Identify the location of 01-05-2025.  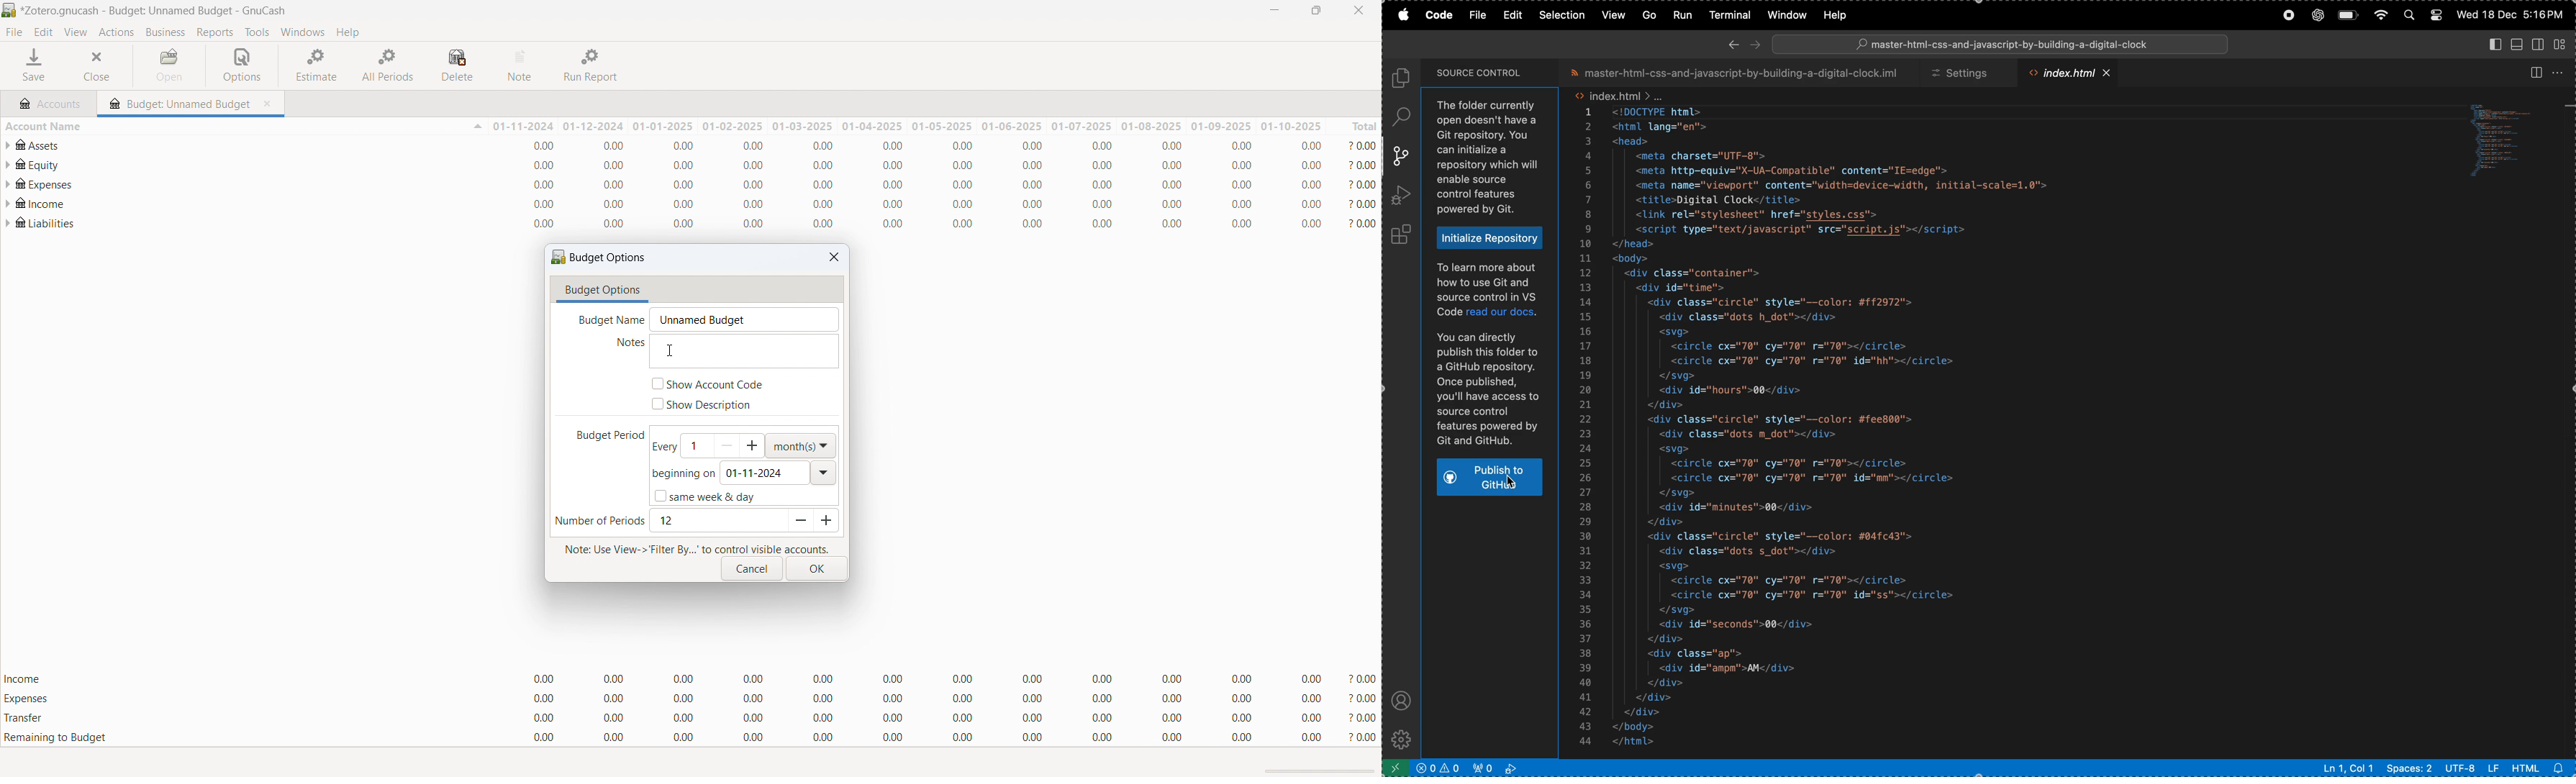
(940, 127).